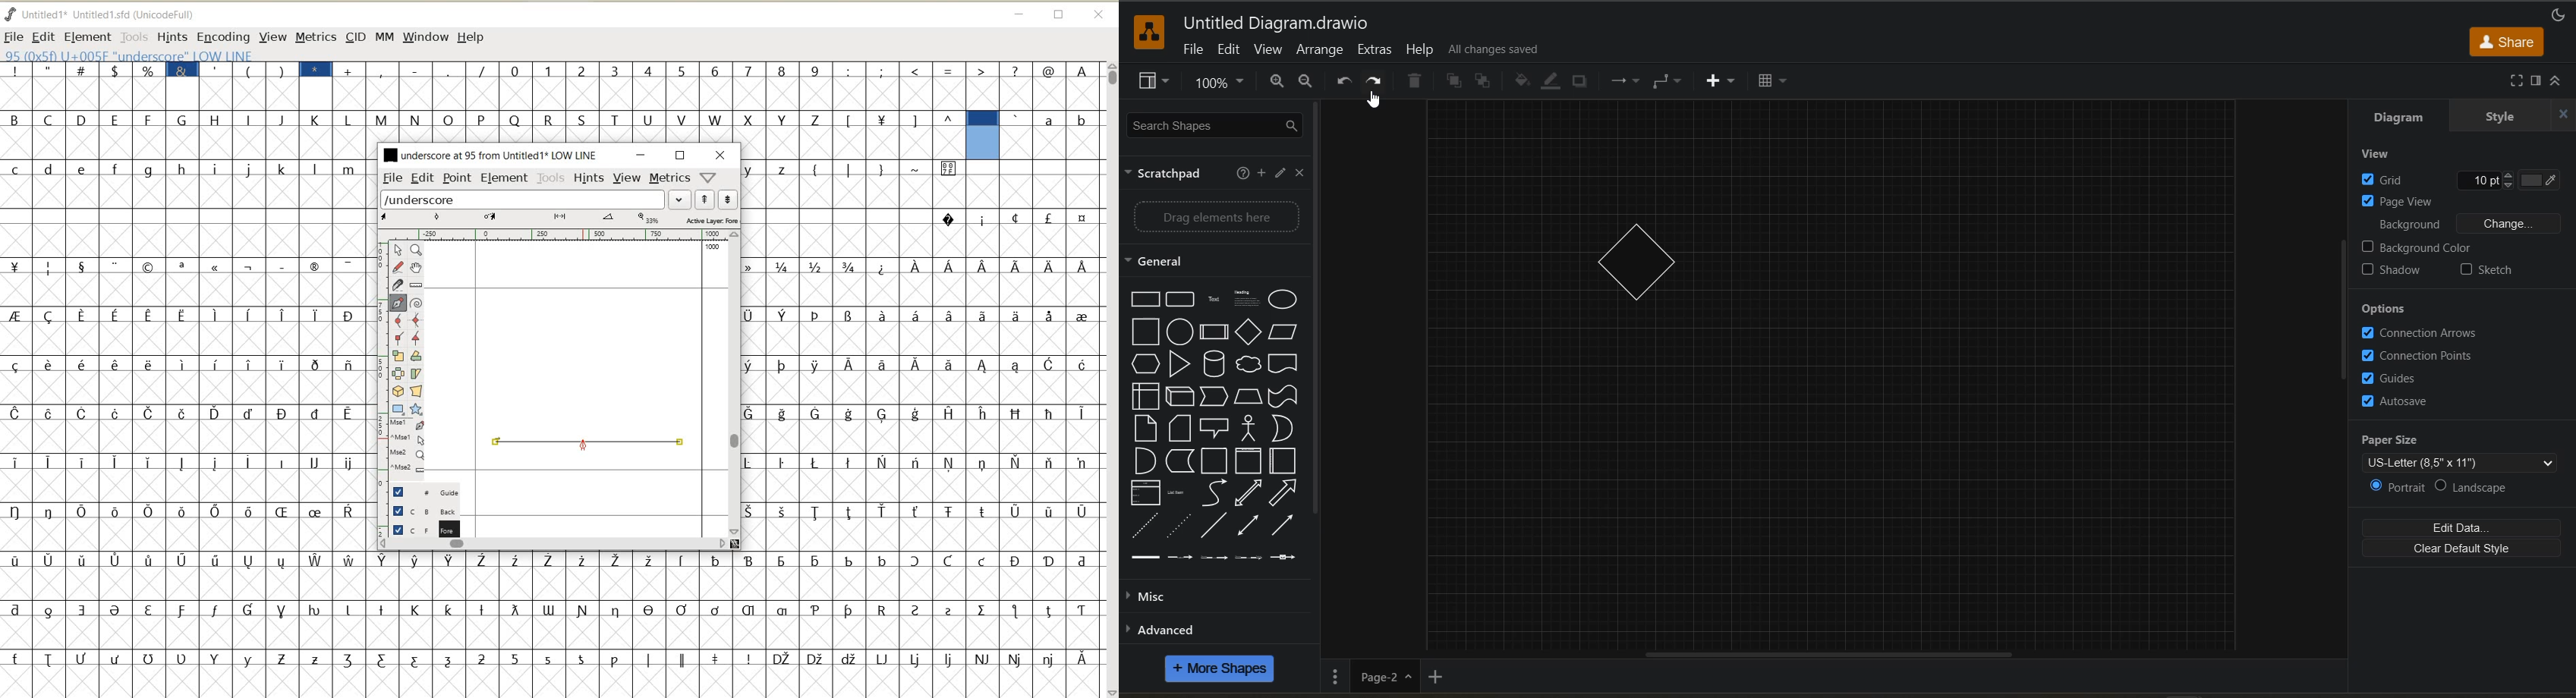 The width and height of the screenshot is (2576, 700). Describe the element at coordinates (734, 80) in the screenshot. I see `GLYPHY CHARACTERS & NUMBERS` at that location.